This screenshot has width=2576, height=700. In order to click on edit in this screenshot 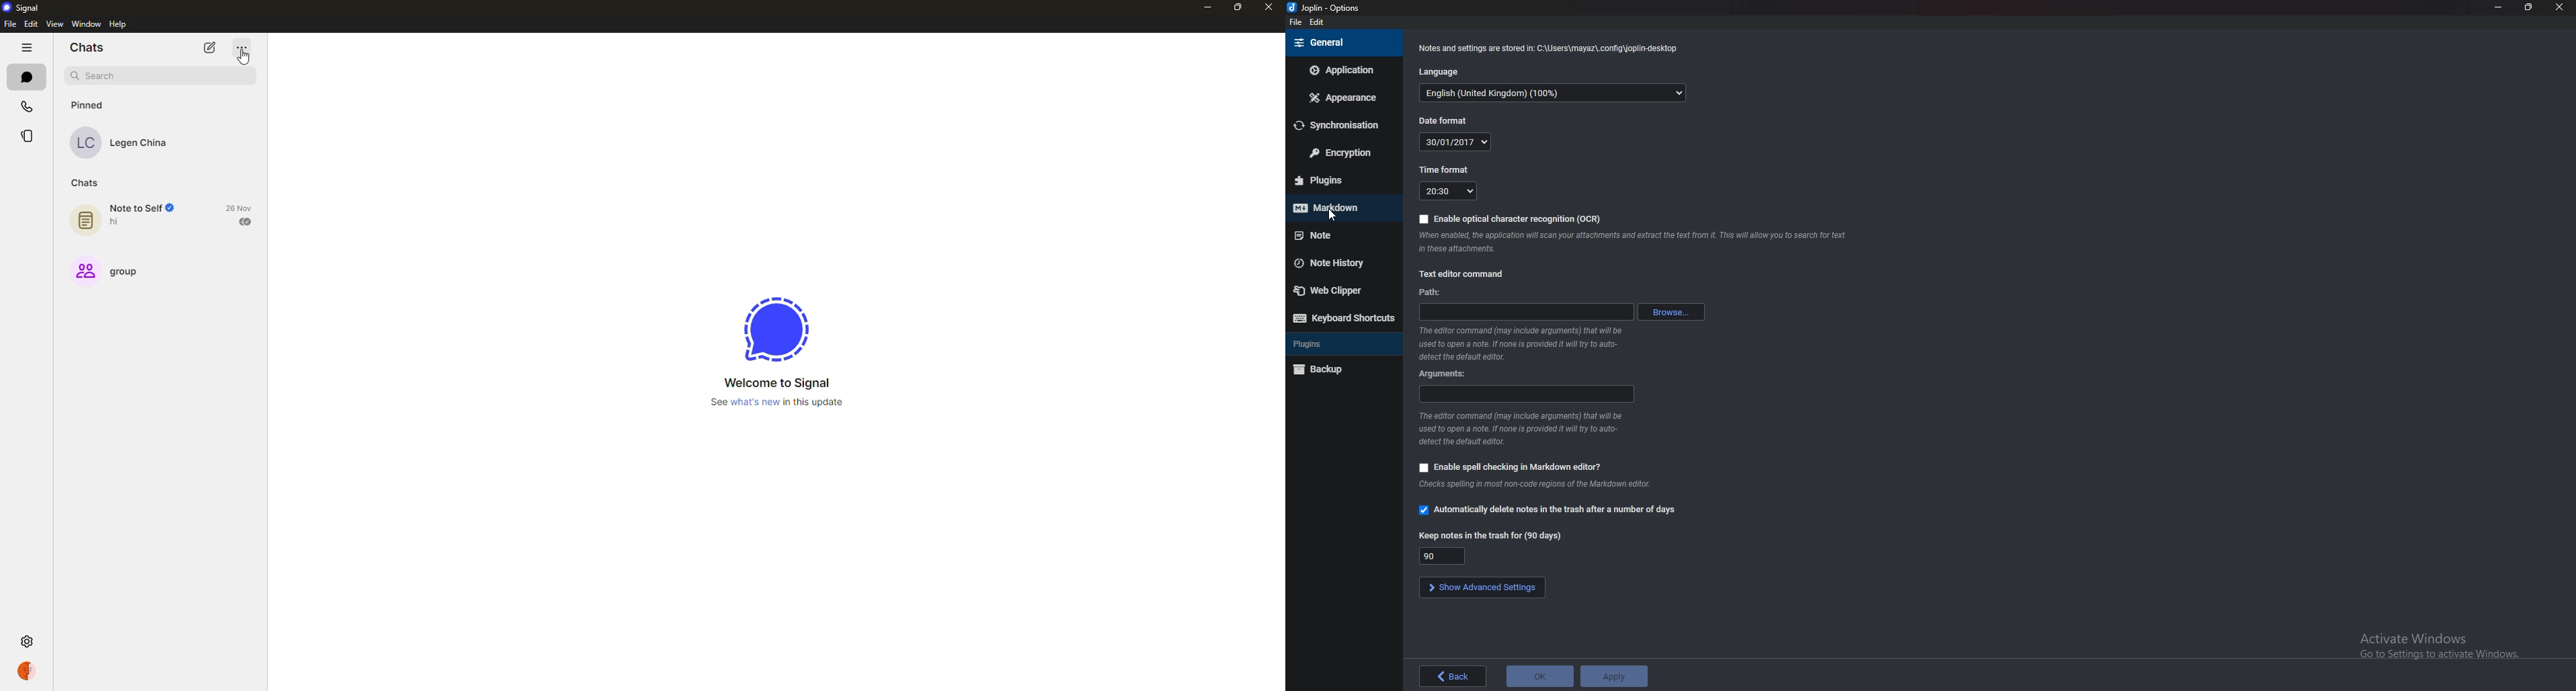, I will do `click(1318, 22)`.